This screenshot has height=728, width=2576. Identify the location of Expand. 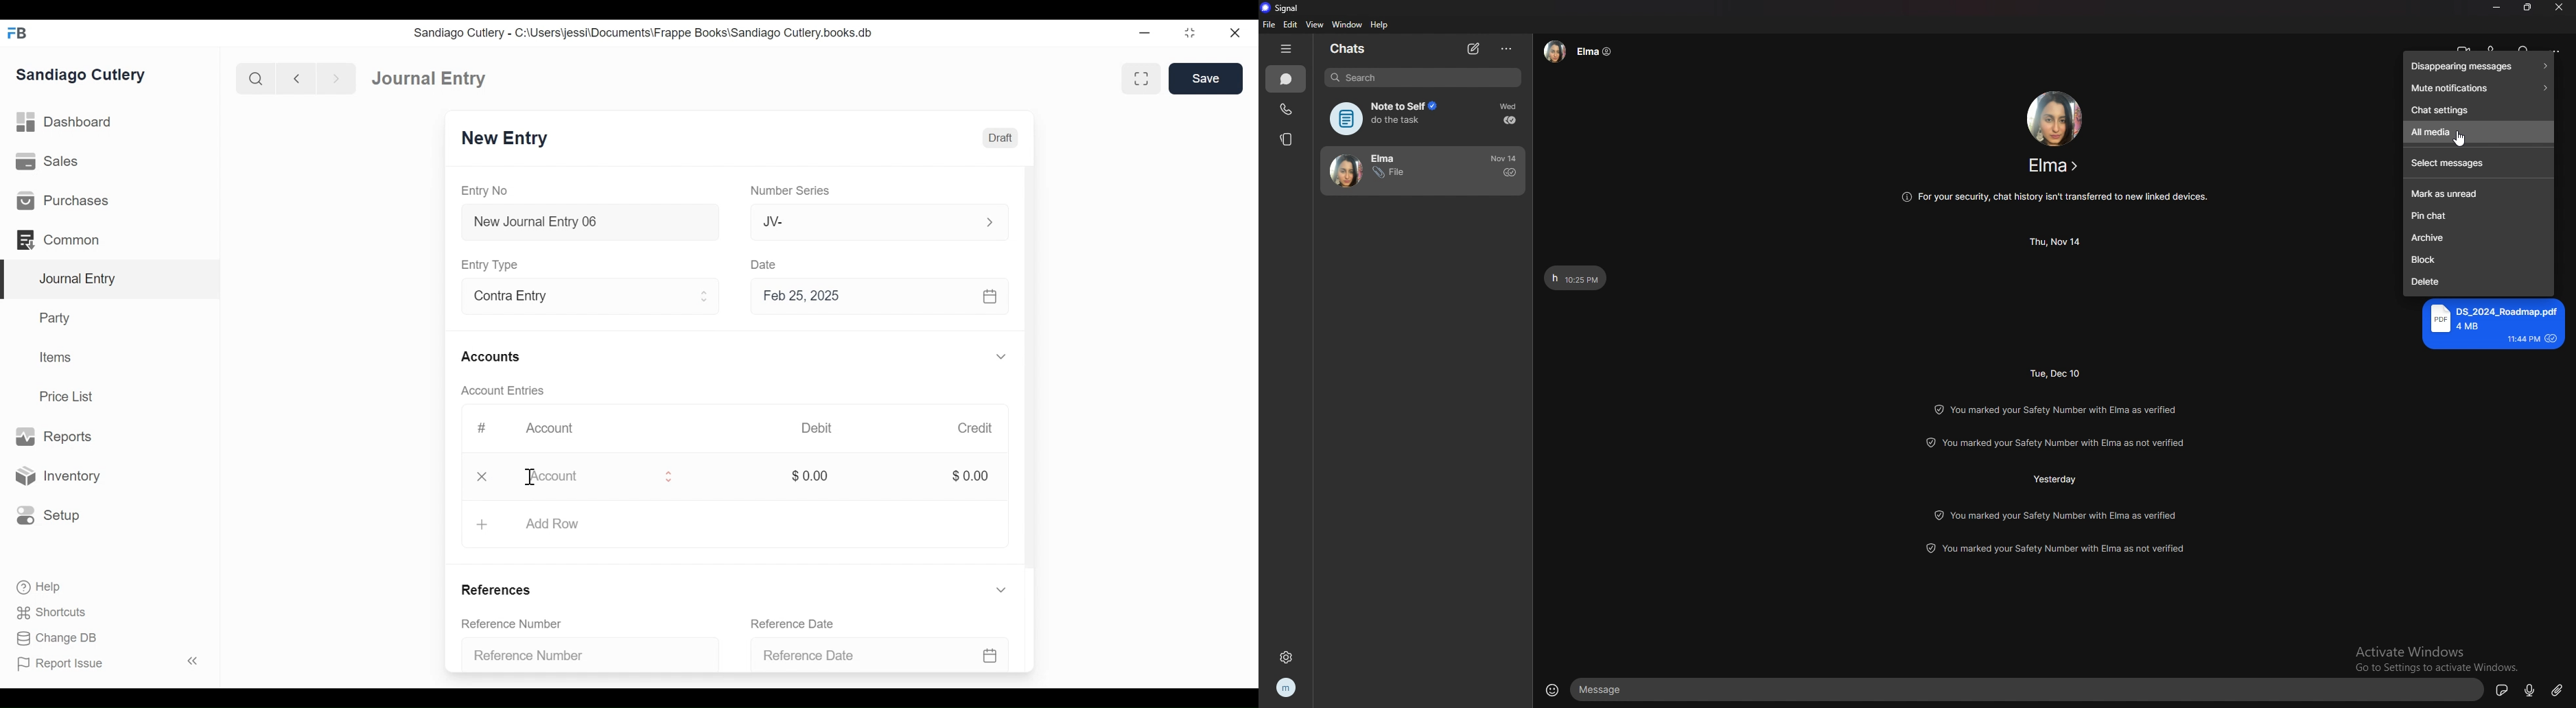
(671, 477).